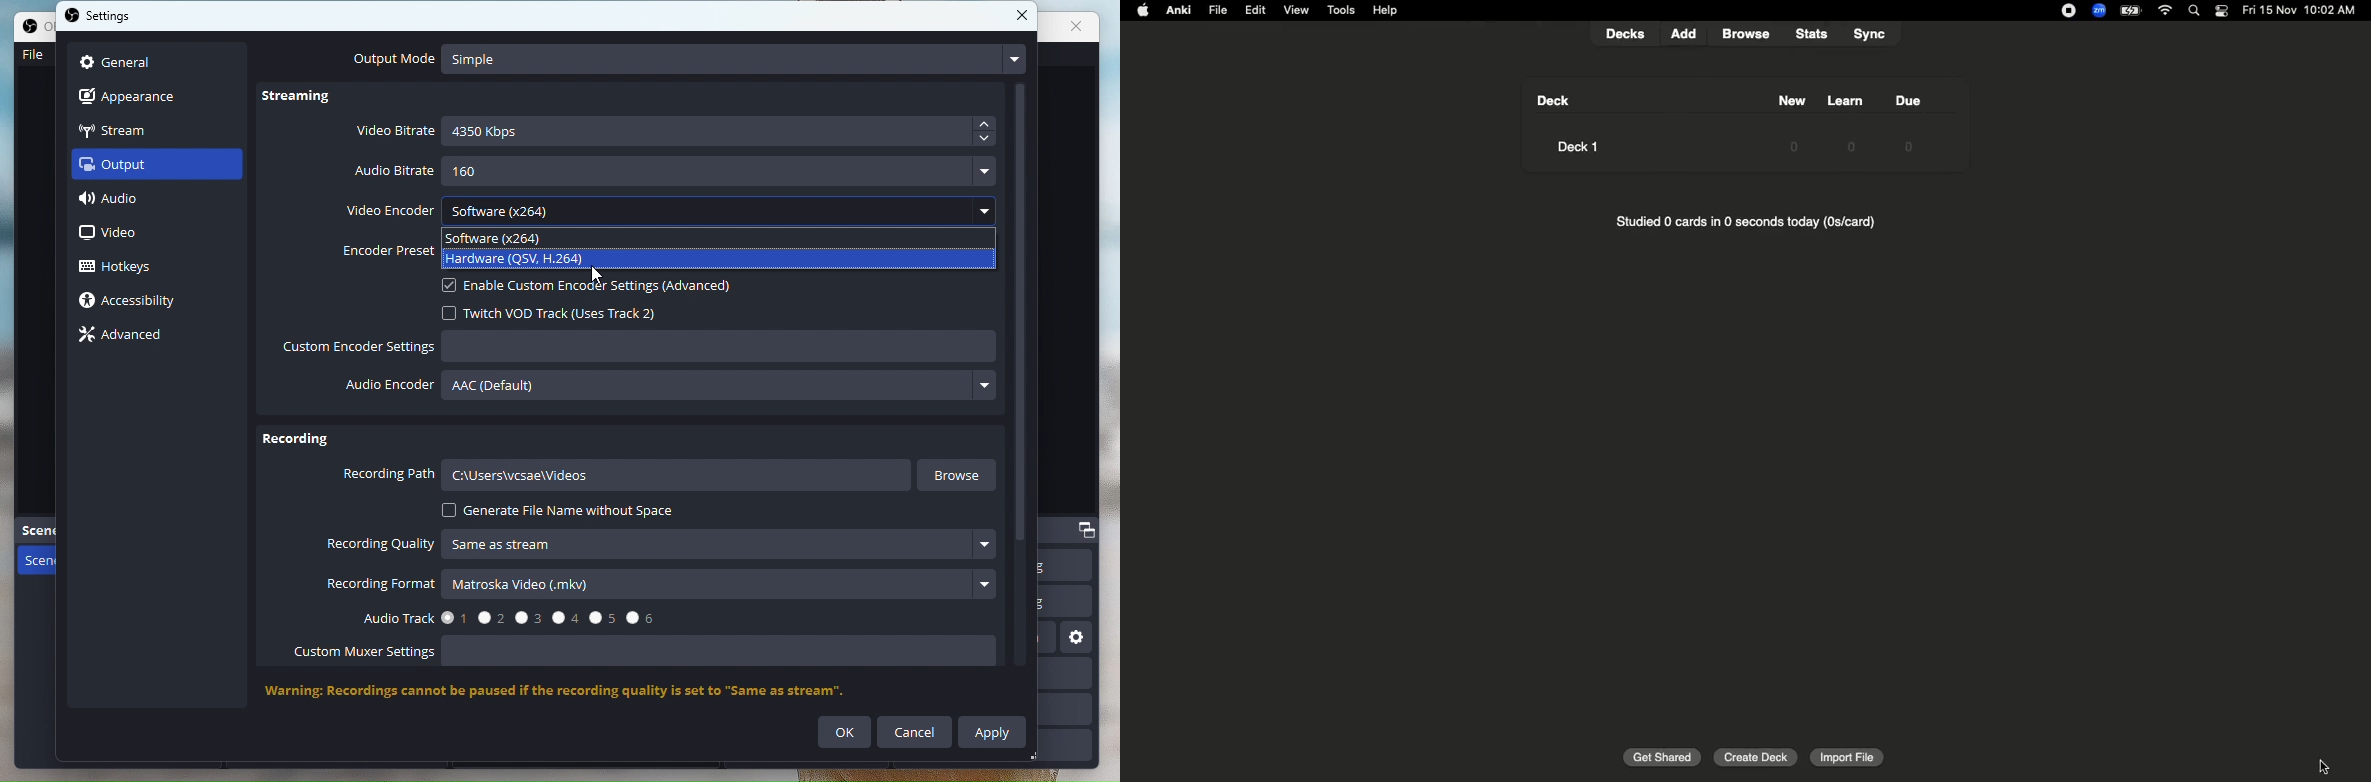 This screenshot has width=2380, height=784. What do you see at coordinates (666, 545) in the screenshot?
I see `Recording quality` at bounding box center [666, 545].